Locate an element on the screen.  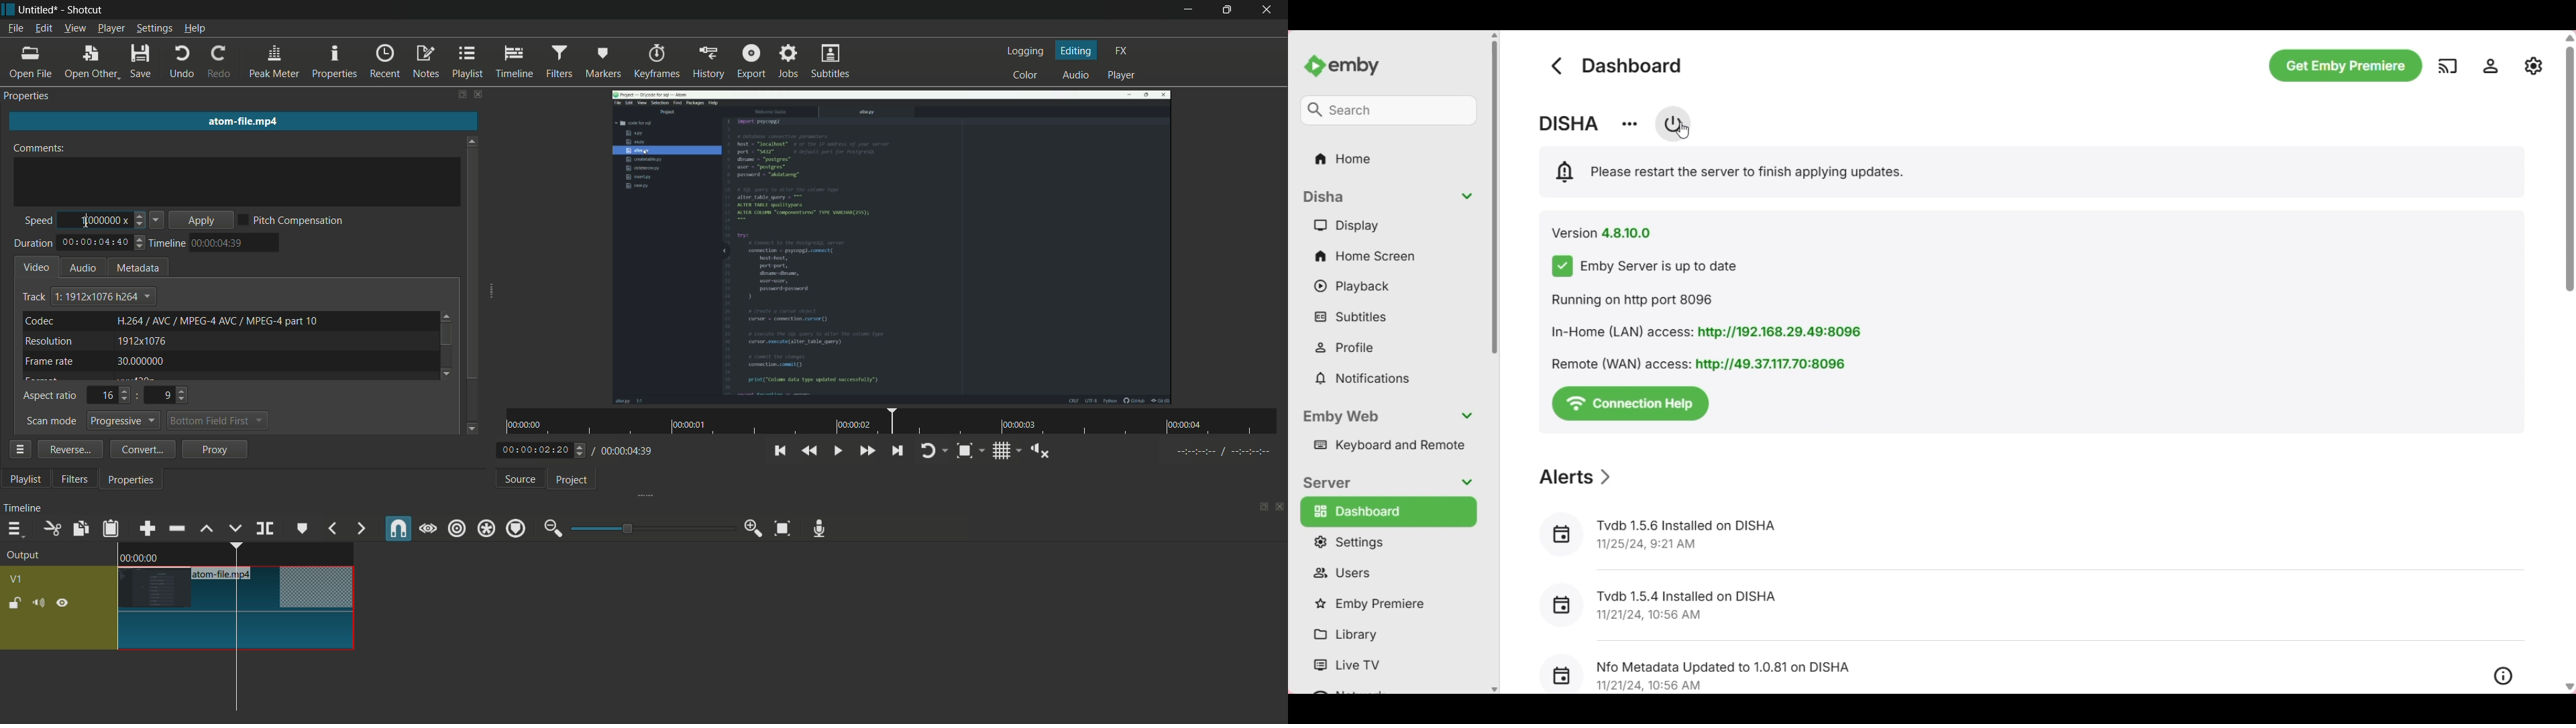
file menu is located at coordinates (16, 29).